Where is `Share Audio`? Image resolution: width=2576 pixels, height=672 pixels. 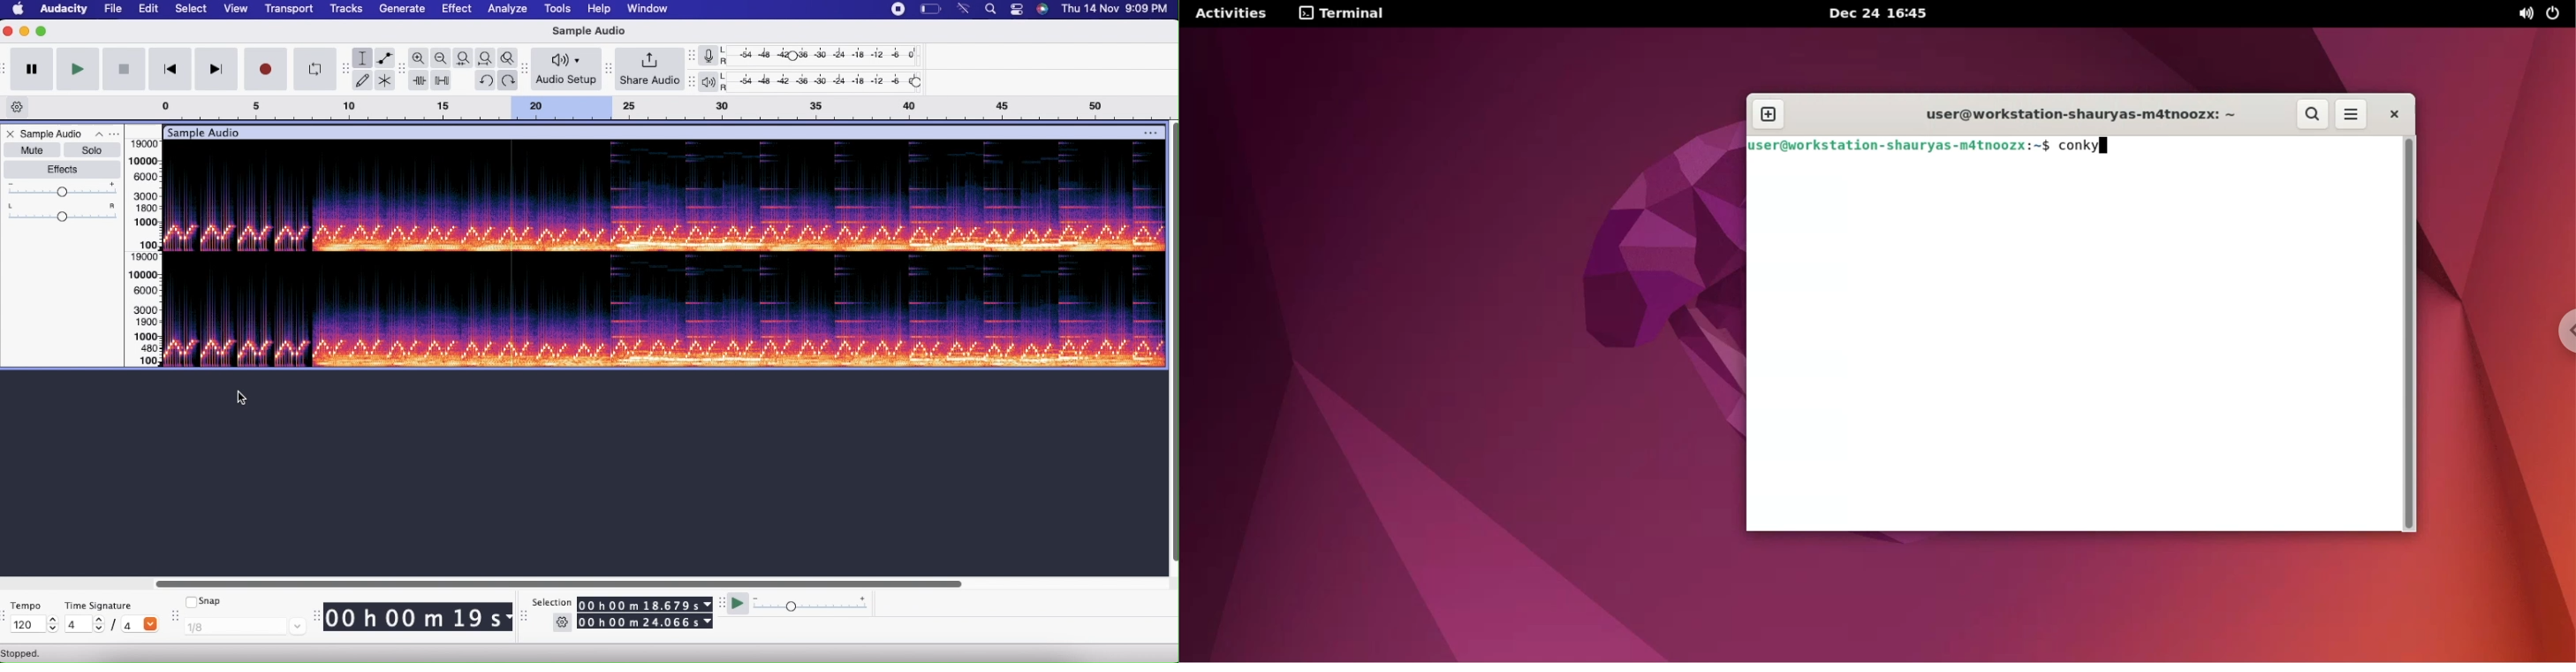 Share Audio is located at coordinates (651, 68).